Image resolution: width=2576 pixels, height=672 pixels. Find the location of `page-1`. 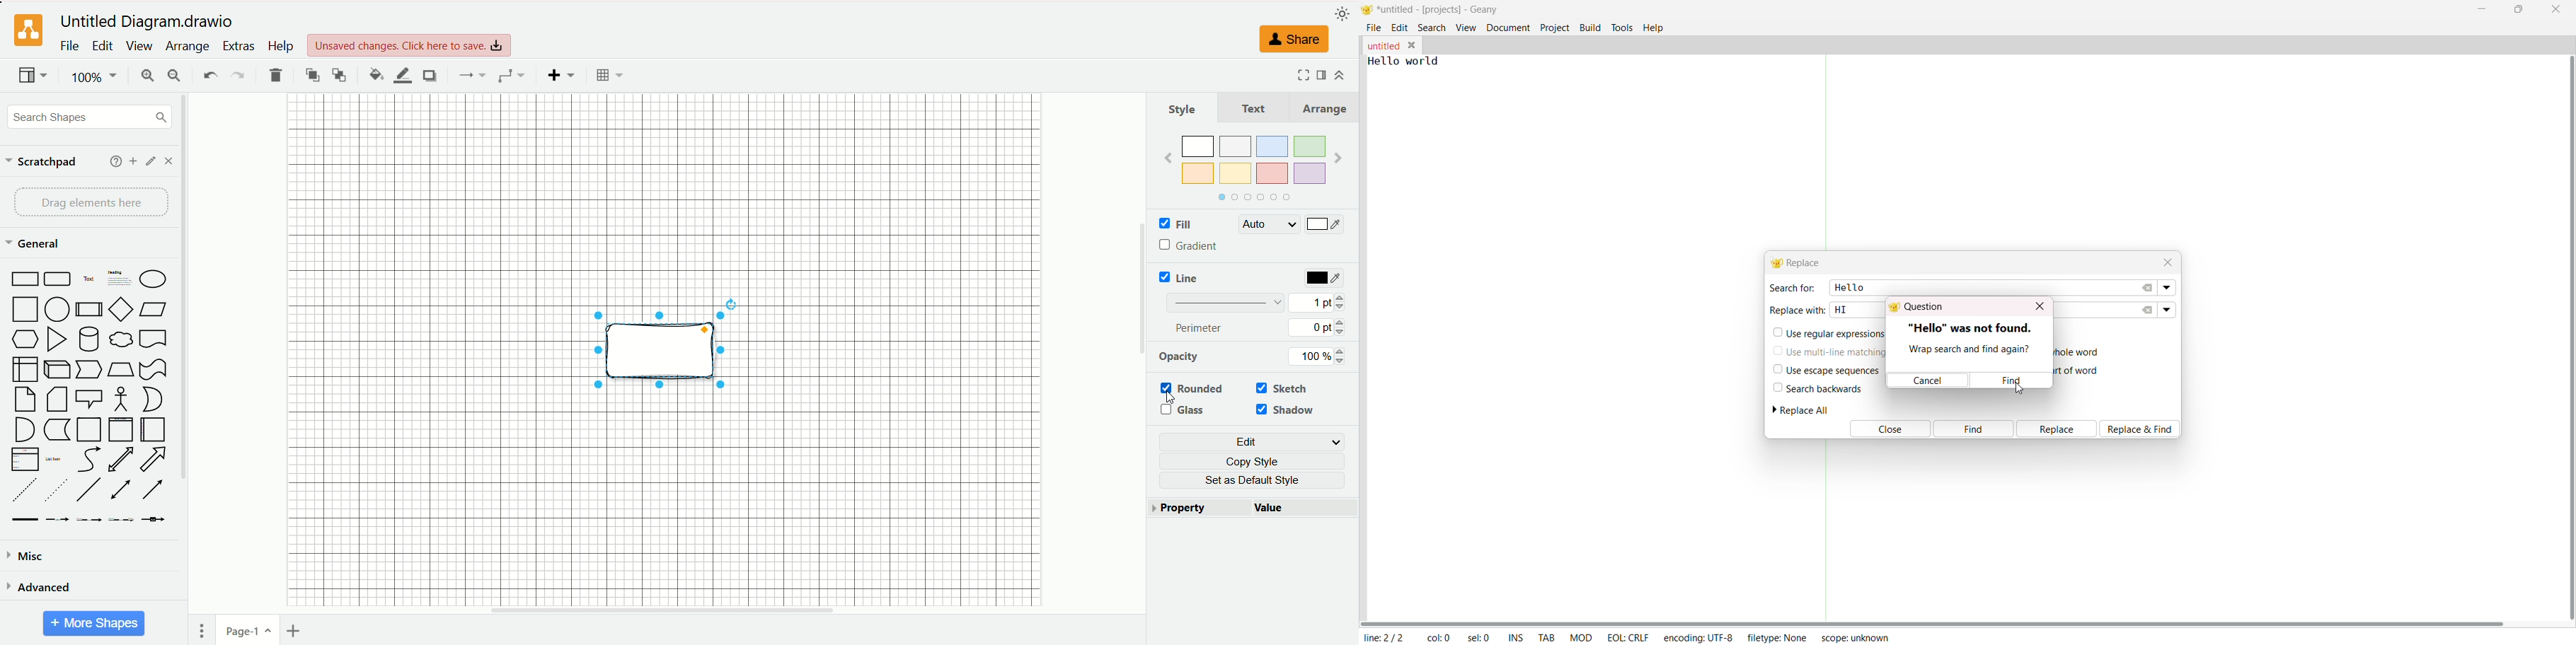

page-1 is located at coordinates (249, 629).